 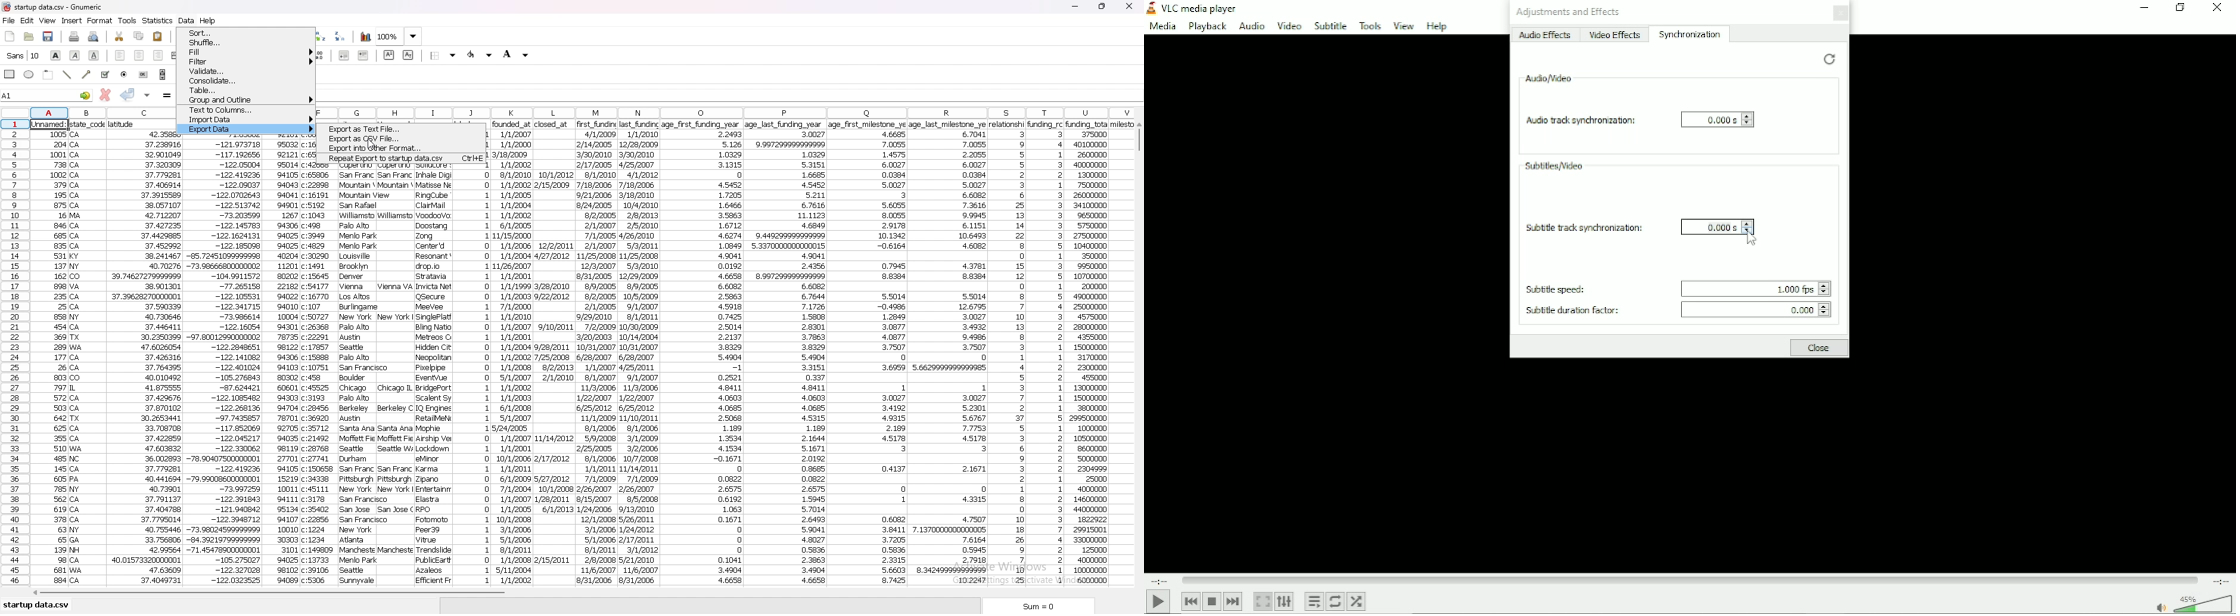 I want to click on fill, so click(x=247, y=52).